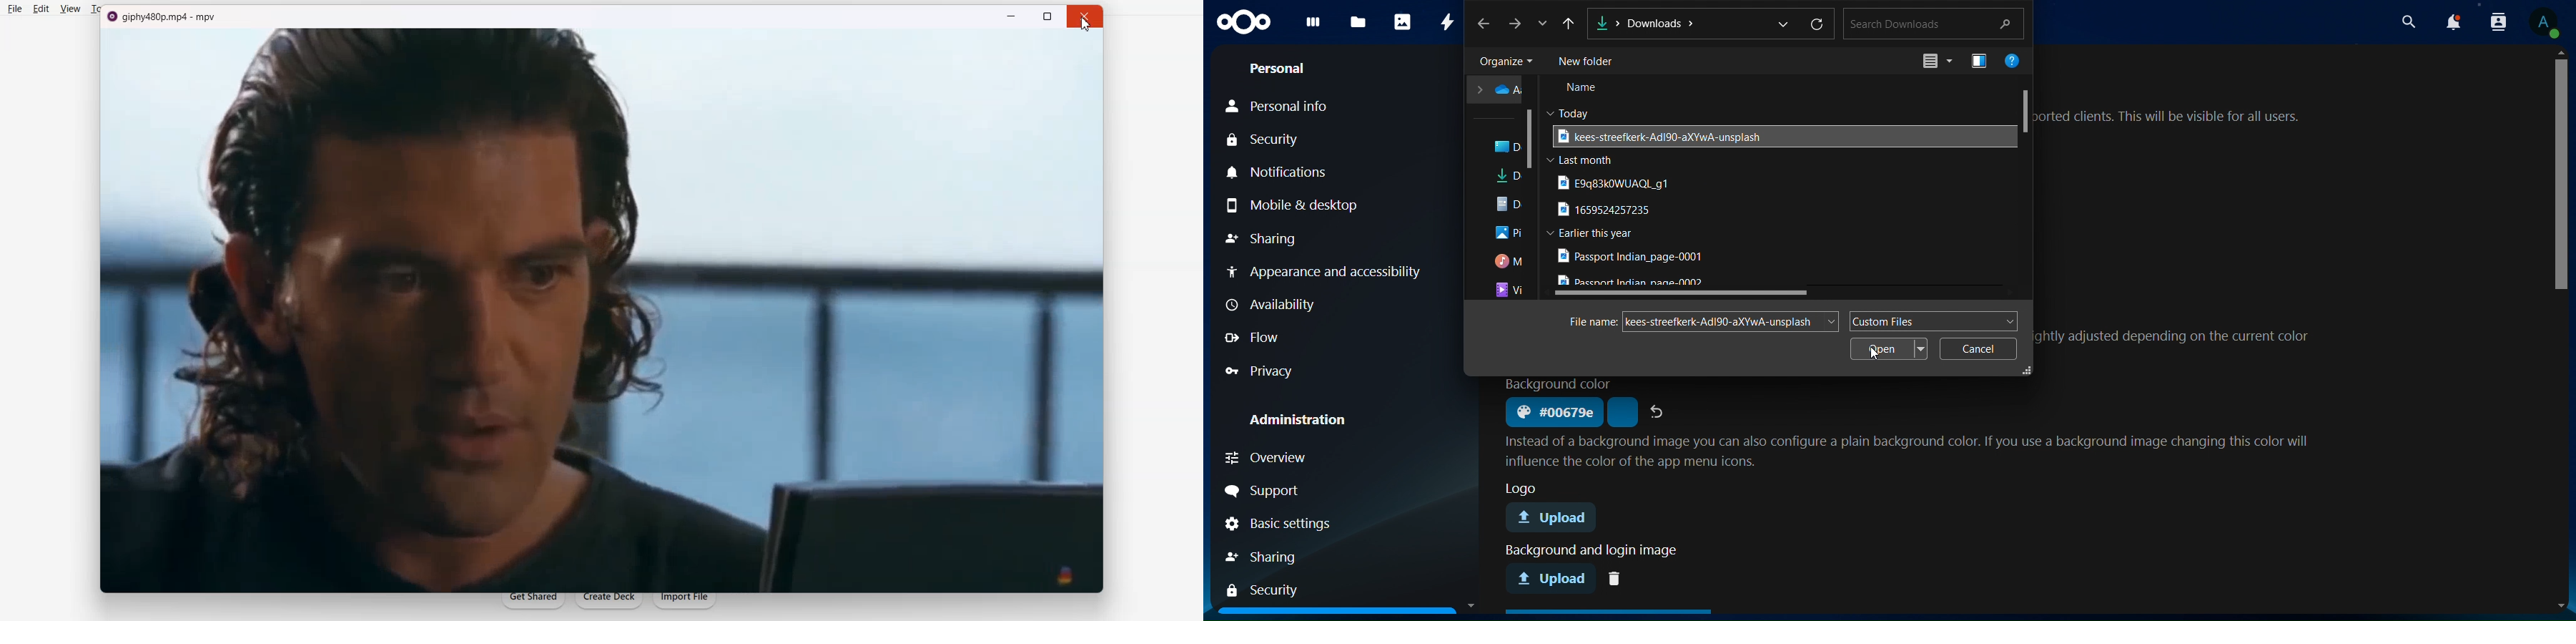 Image resolution: width=2576 pixels, height=644 pixels. What do you see at coordinates (1556, 519) in the screenshot?
I see `logo upload` at bounding box center [1556, 519].